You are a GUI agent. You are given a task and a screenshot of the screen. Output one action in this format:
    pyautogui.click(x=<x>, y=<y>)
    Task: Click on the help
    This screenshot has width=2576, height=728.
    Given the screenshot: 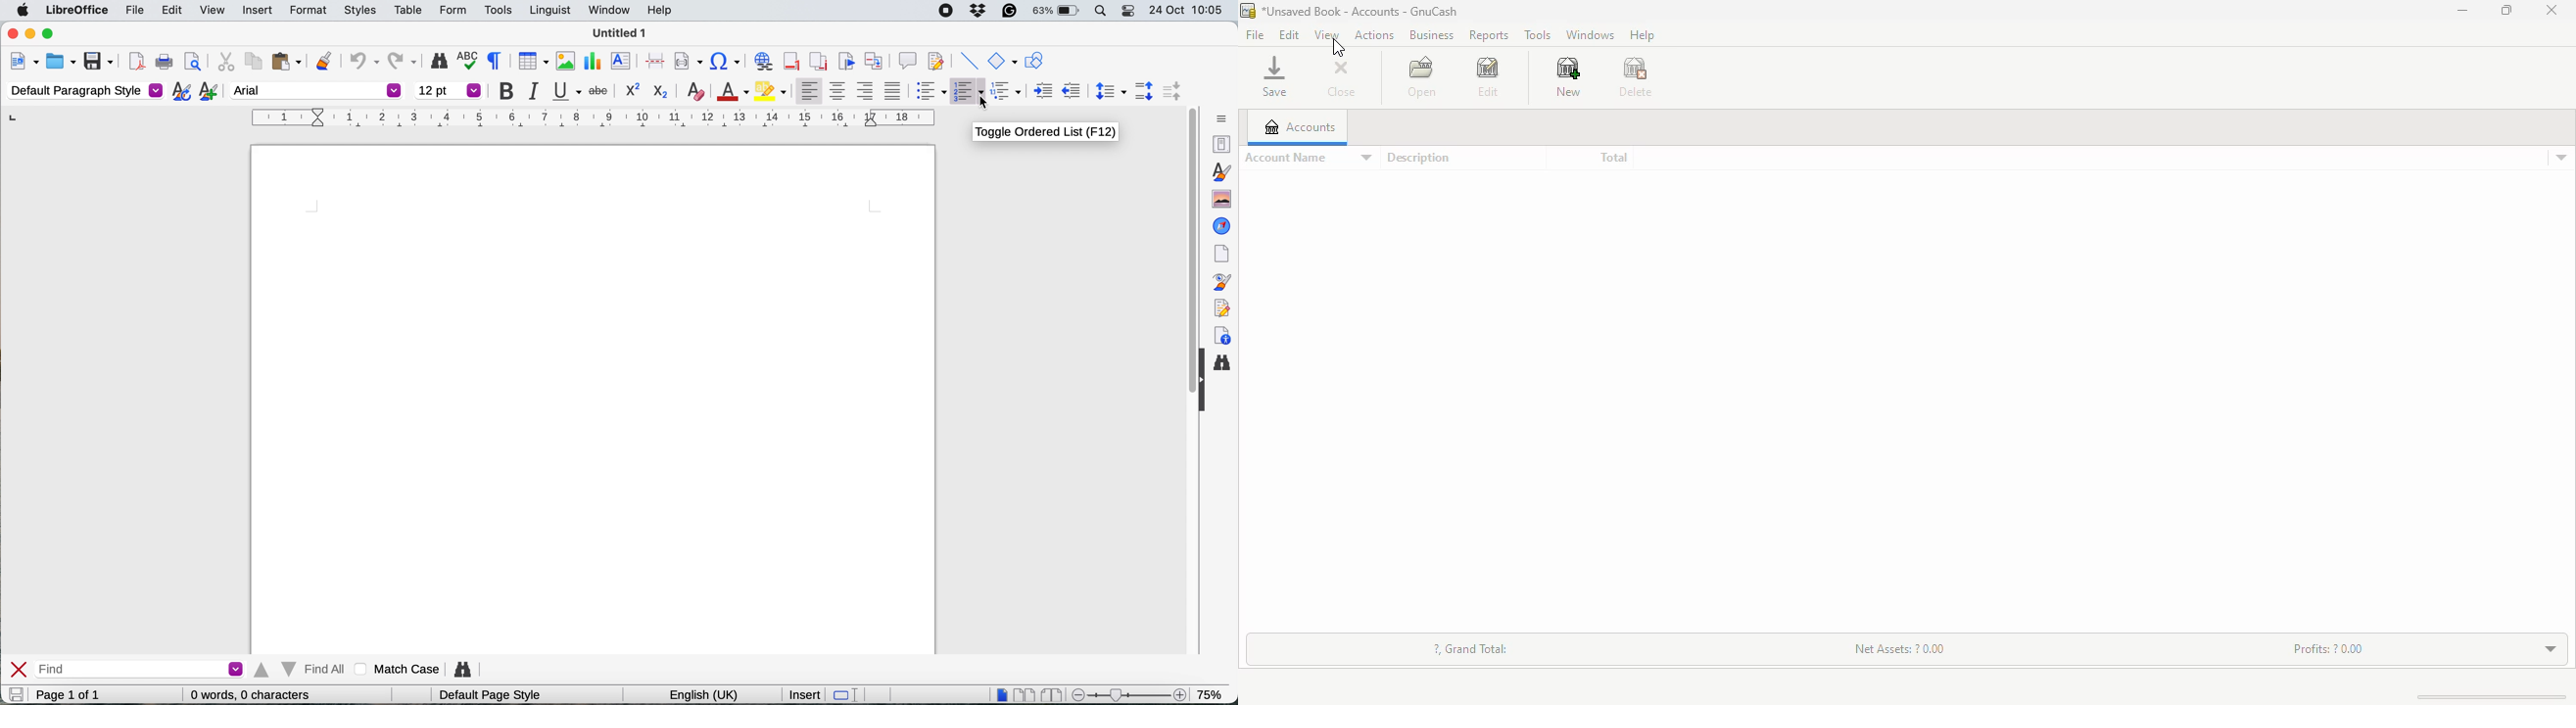 What is the action you would take?
    pyautogui.click(x=660, y=11)
    